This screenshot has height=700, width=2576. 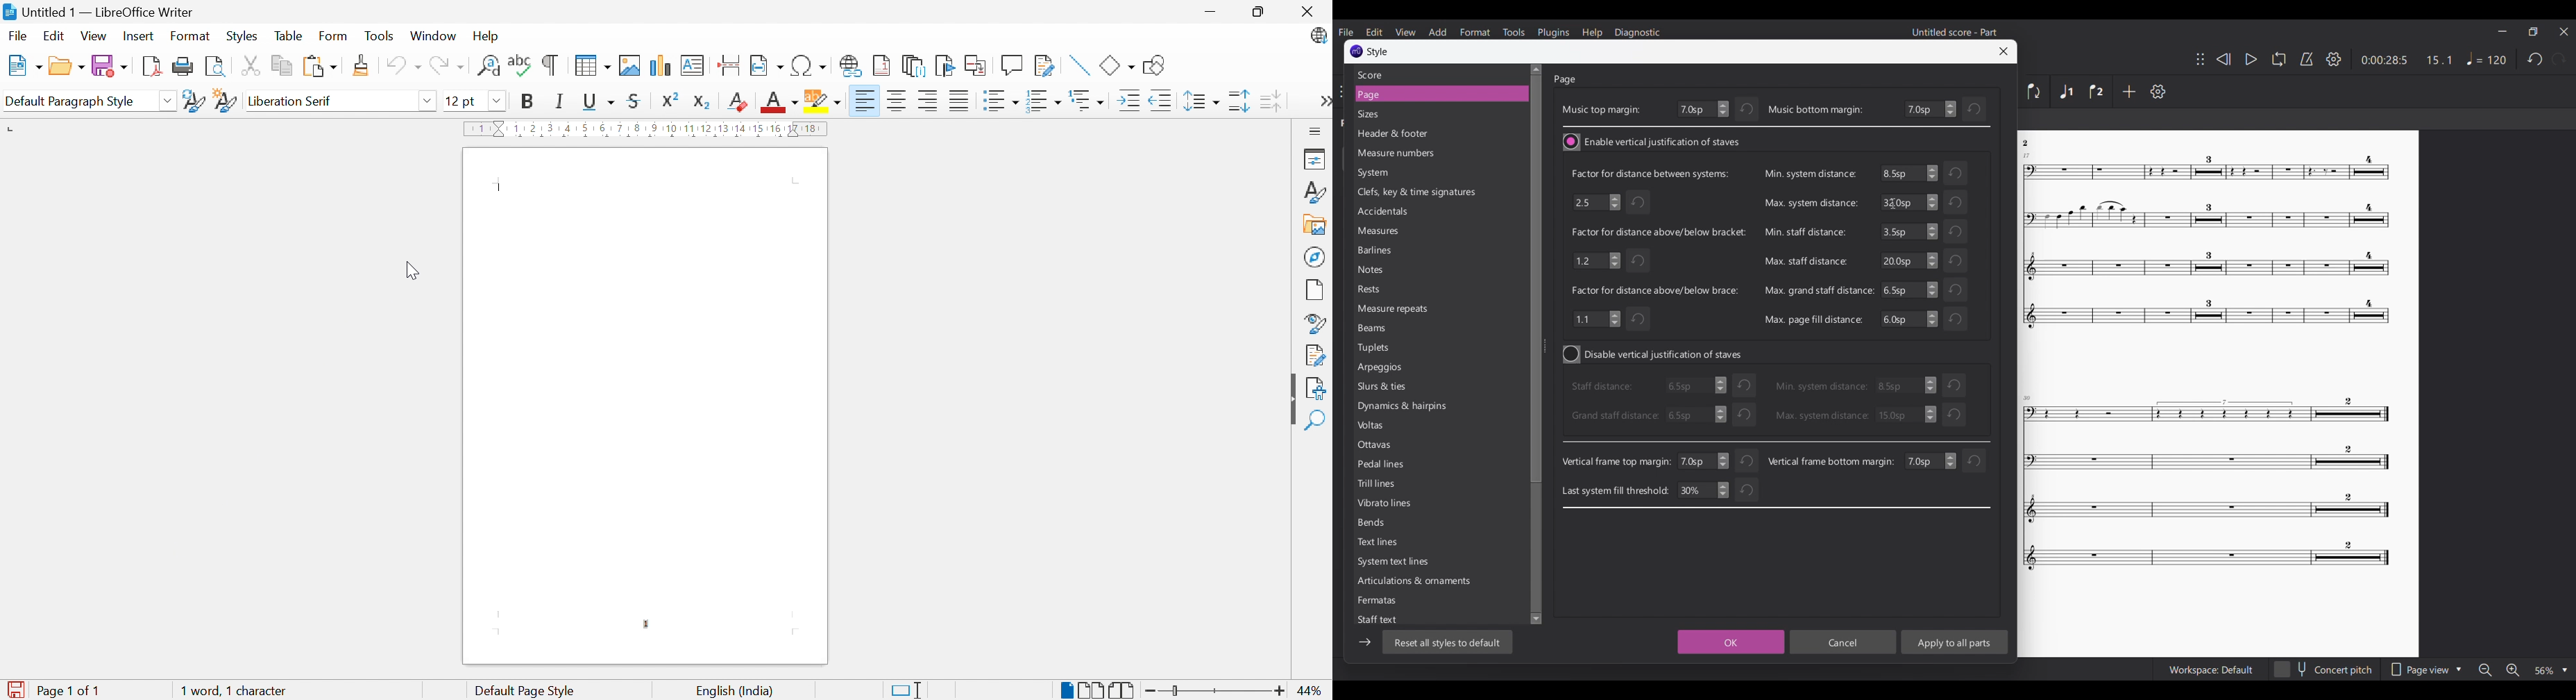 What do you see at coordinates (2224, 59) in the screenshot?
I see `Rewind` at bounding box center [2224, 59].